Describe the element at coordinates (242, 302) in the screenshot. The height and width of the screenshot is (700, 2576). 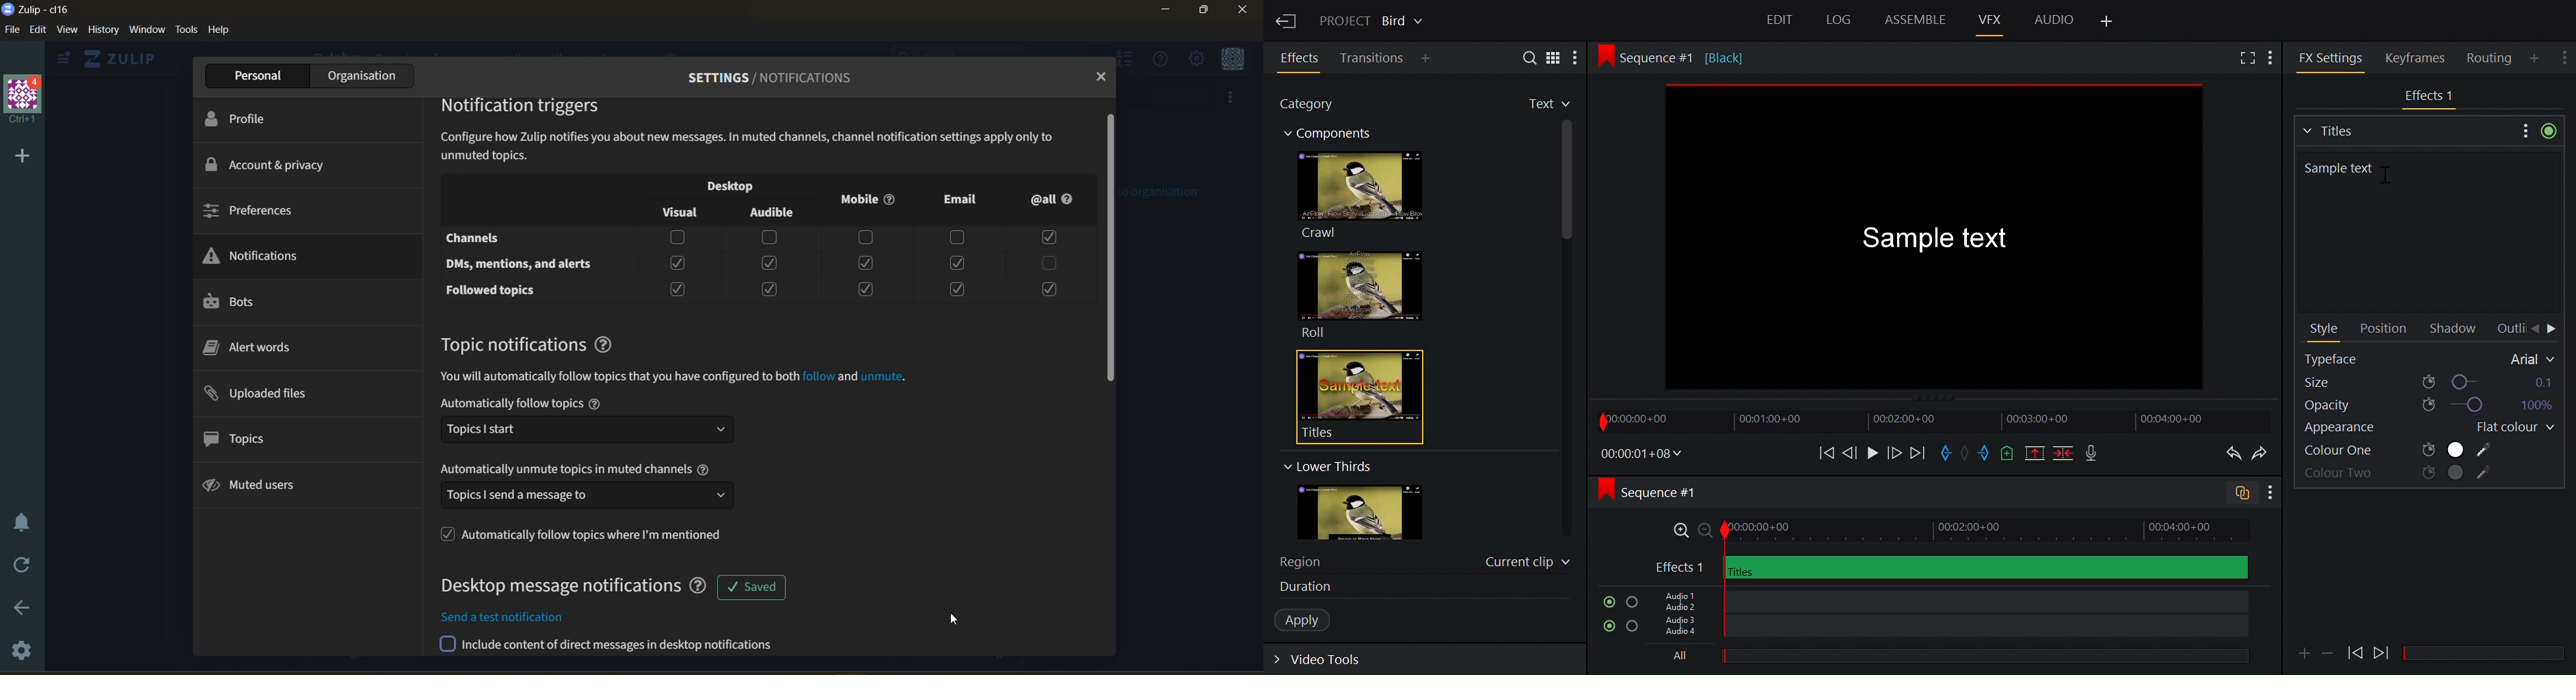
I see `bots` at that location.